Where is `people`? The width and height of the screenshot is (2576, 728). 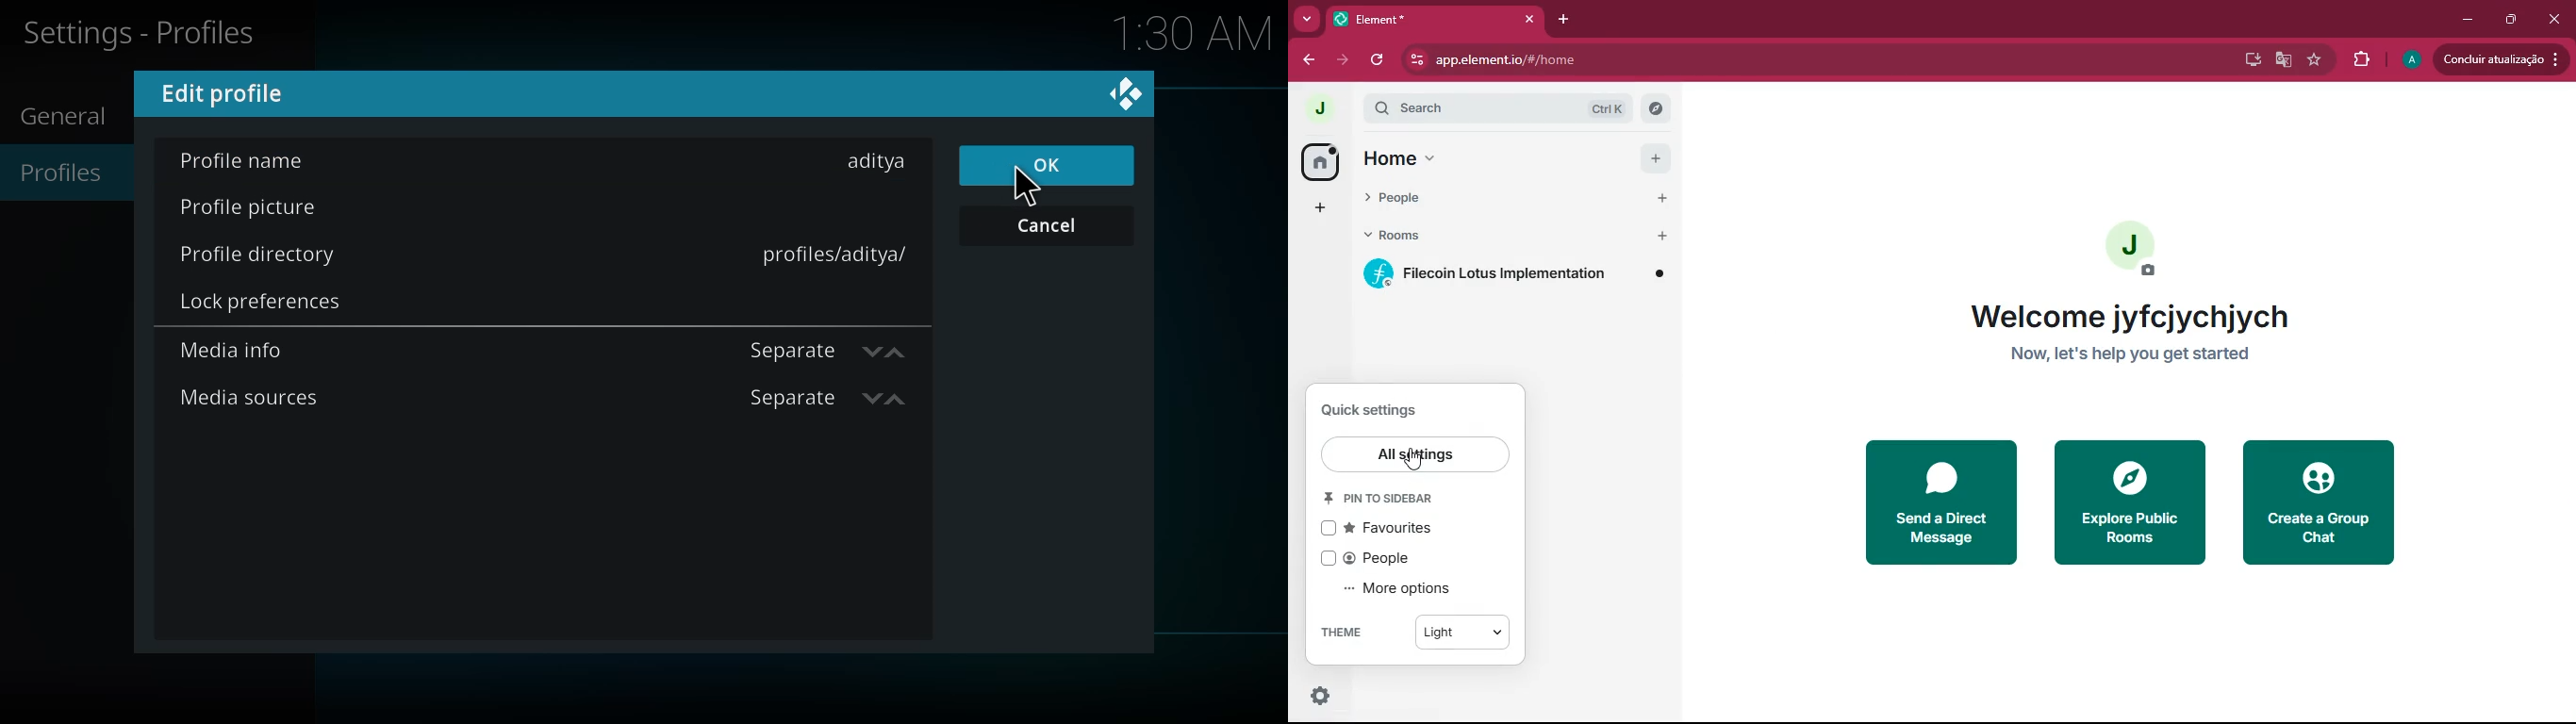 people is located at coordinates (1515, 204).